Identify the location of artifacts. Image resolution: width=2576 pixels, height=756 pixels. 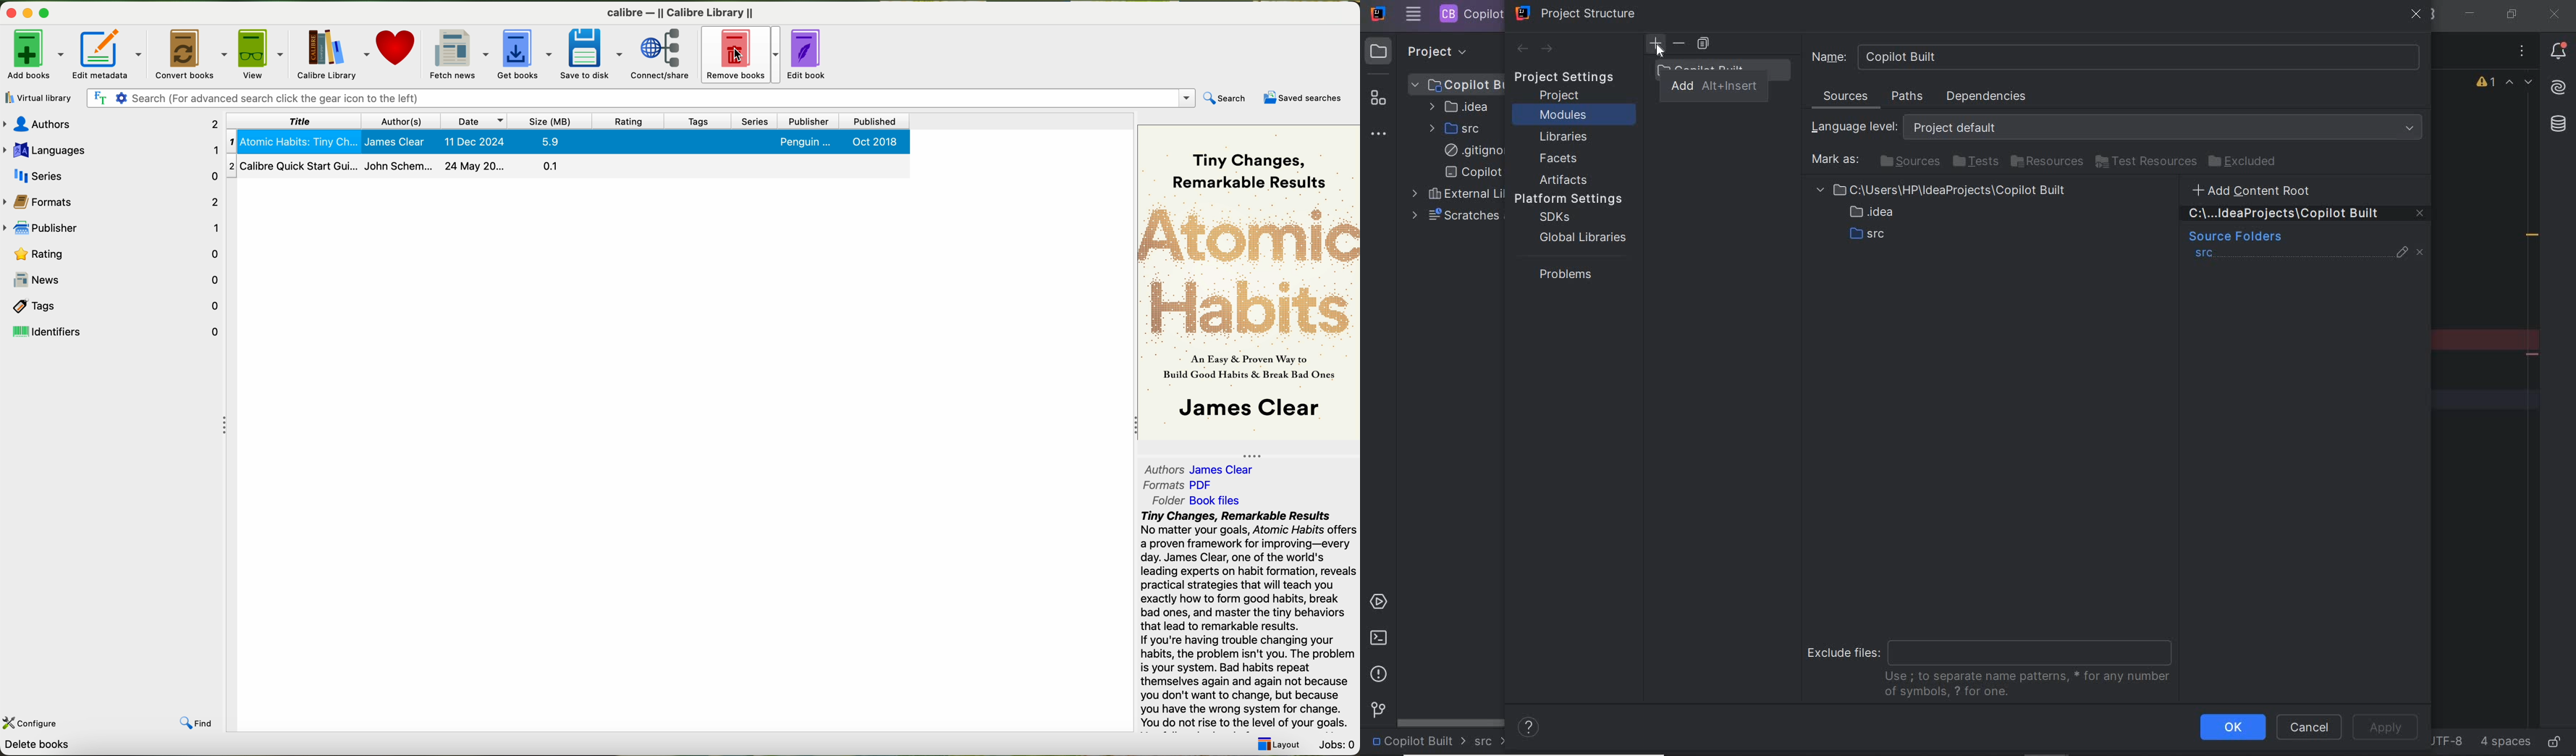
(1567, 180).